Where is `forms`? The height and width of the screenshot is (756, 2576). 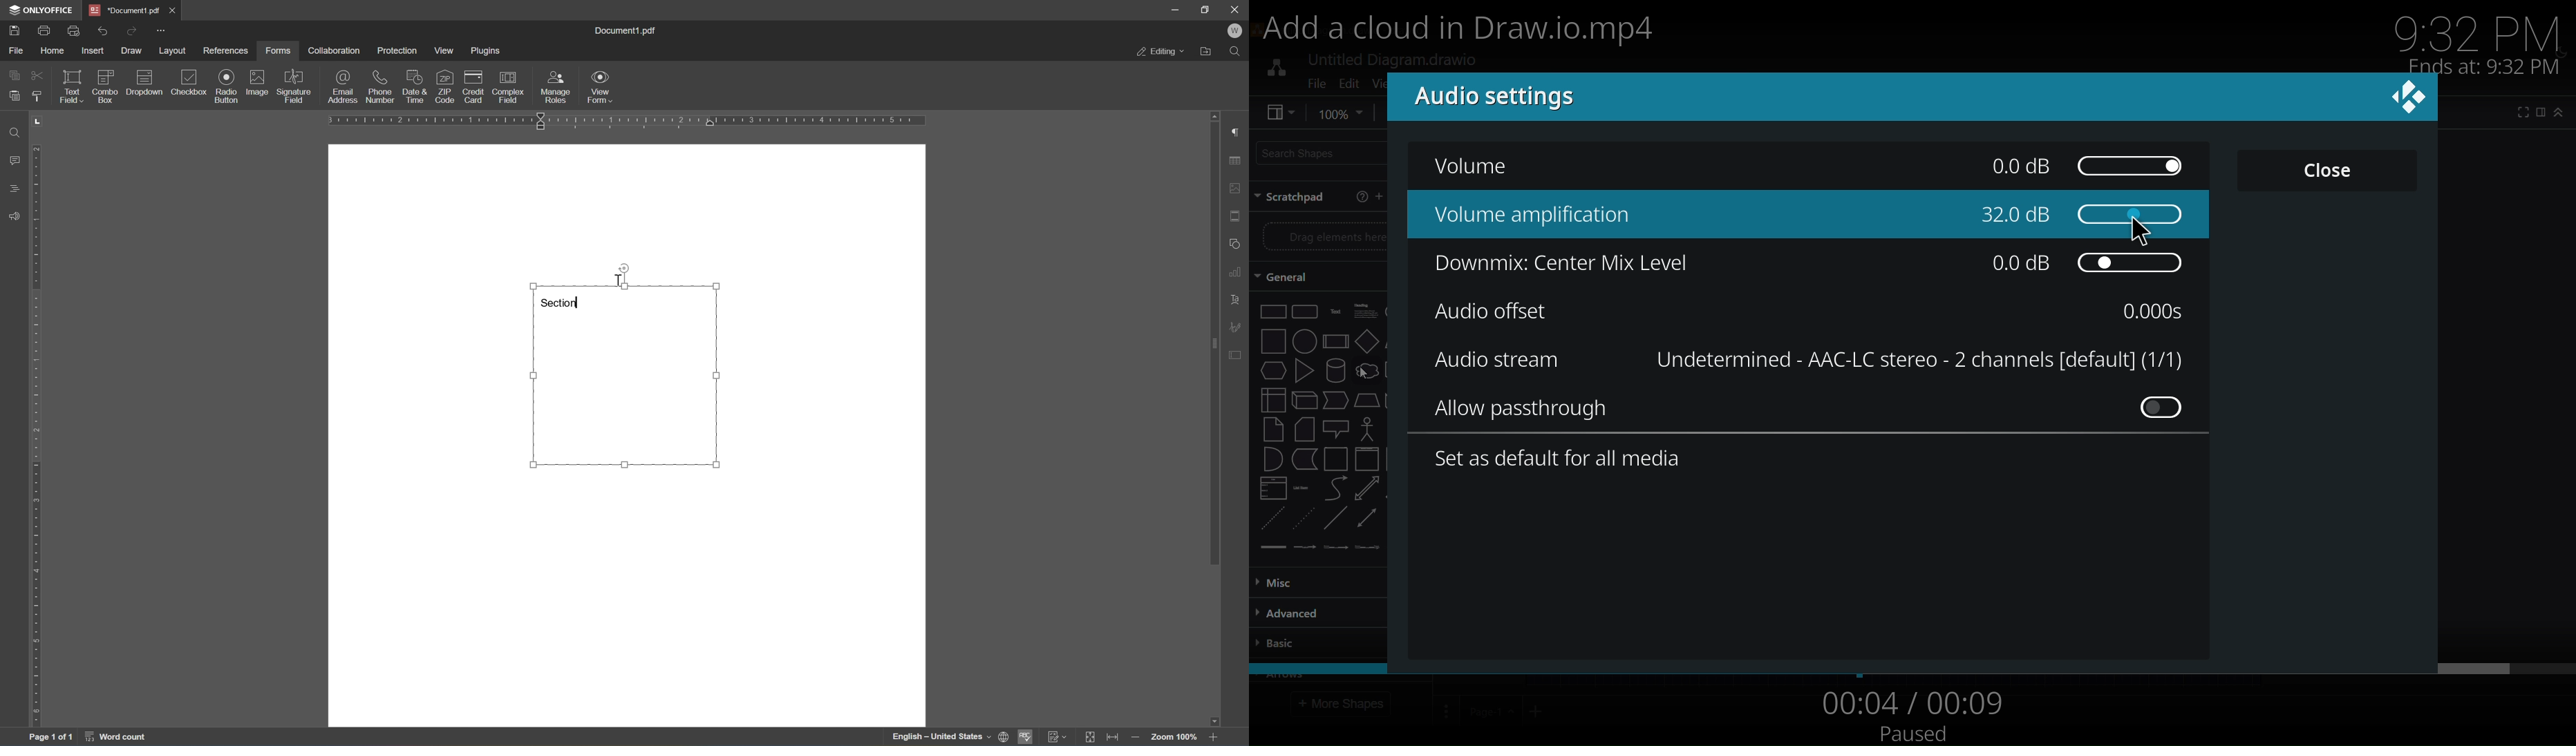
forms is located at coordinates (281, 50).